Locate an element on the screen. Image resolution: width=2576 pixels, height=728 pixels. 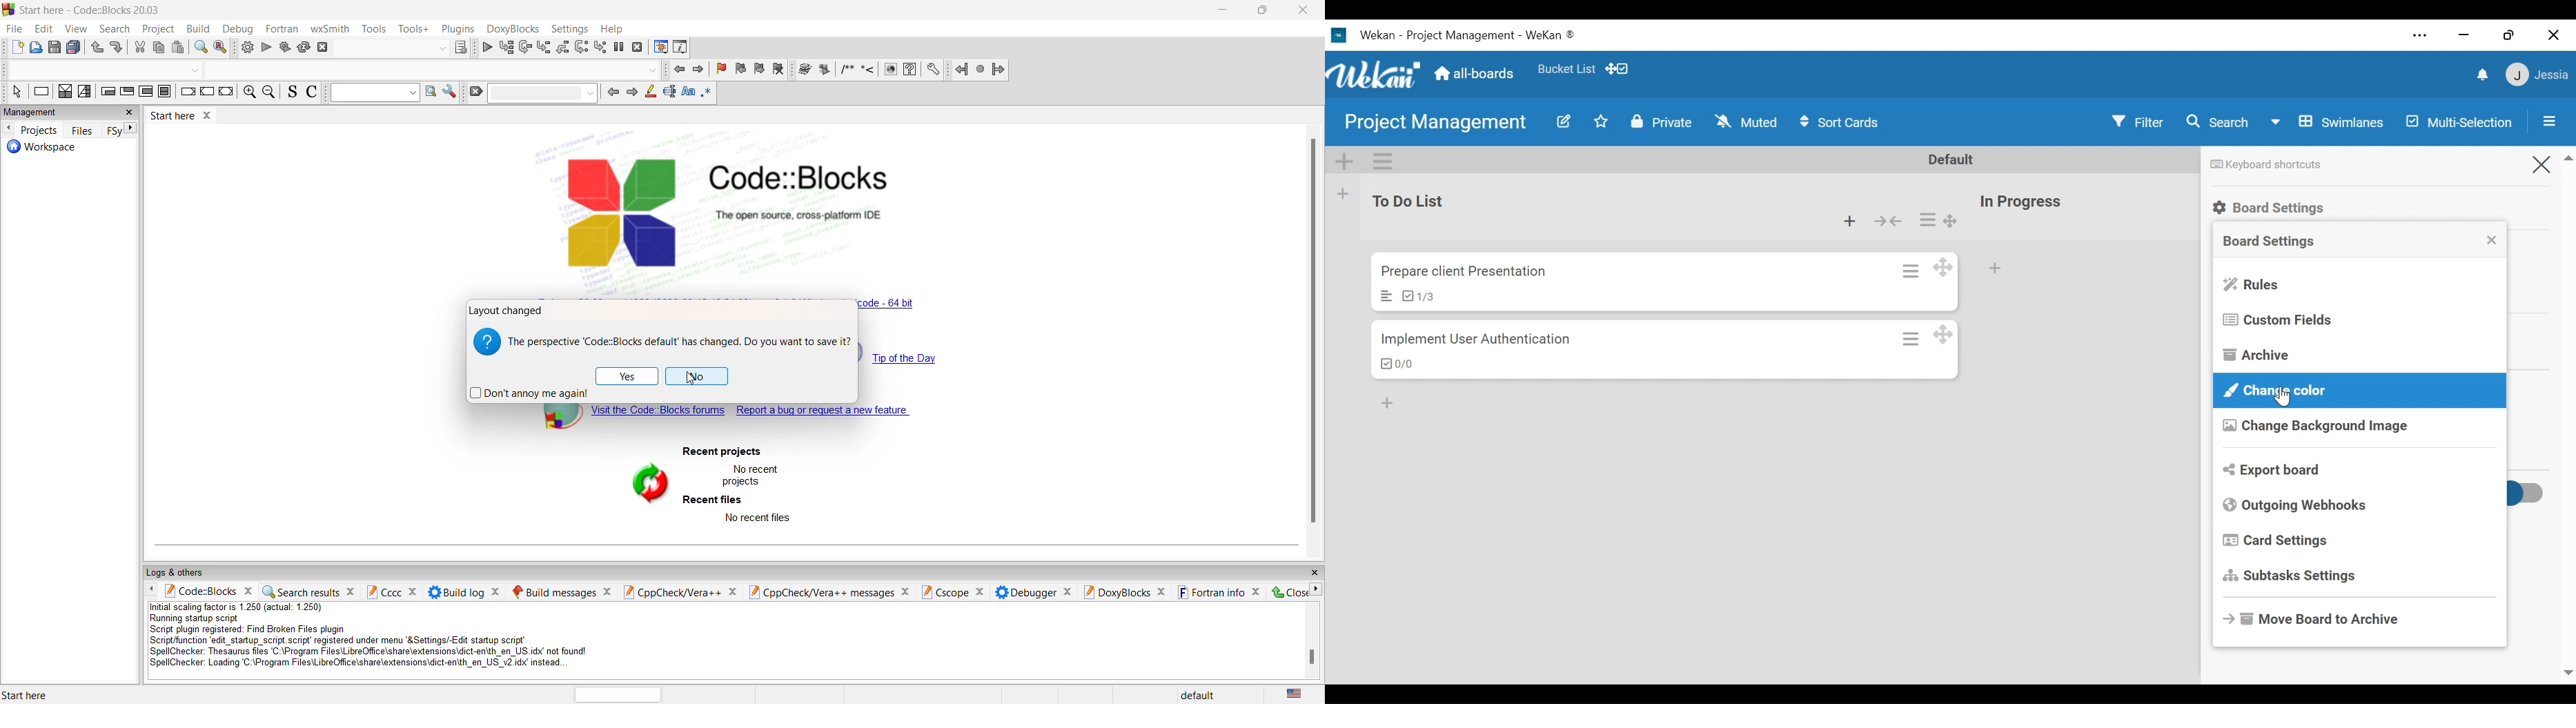
Toggle show/hide is located at coordinates (2522, 495).